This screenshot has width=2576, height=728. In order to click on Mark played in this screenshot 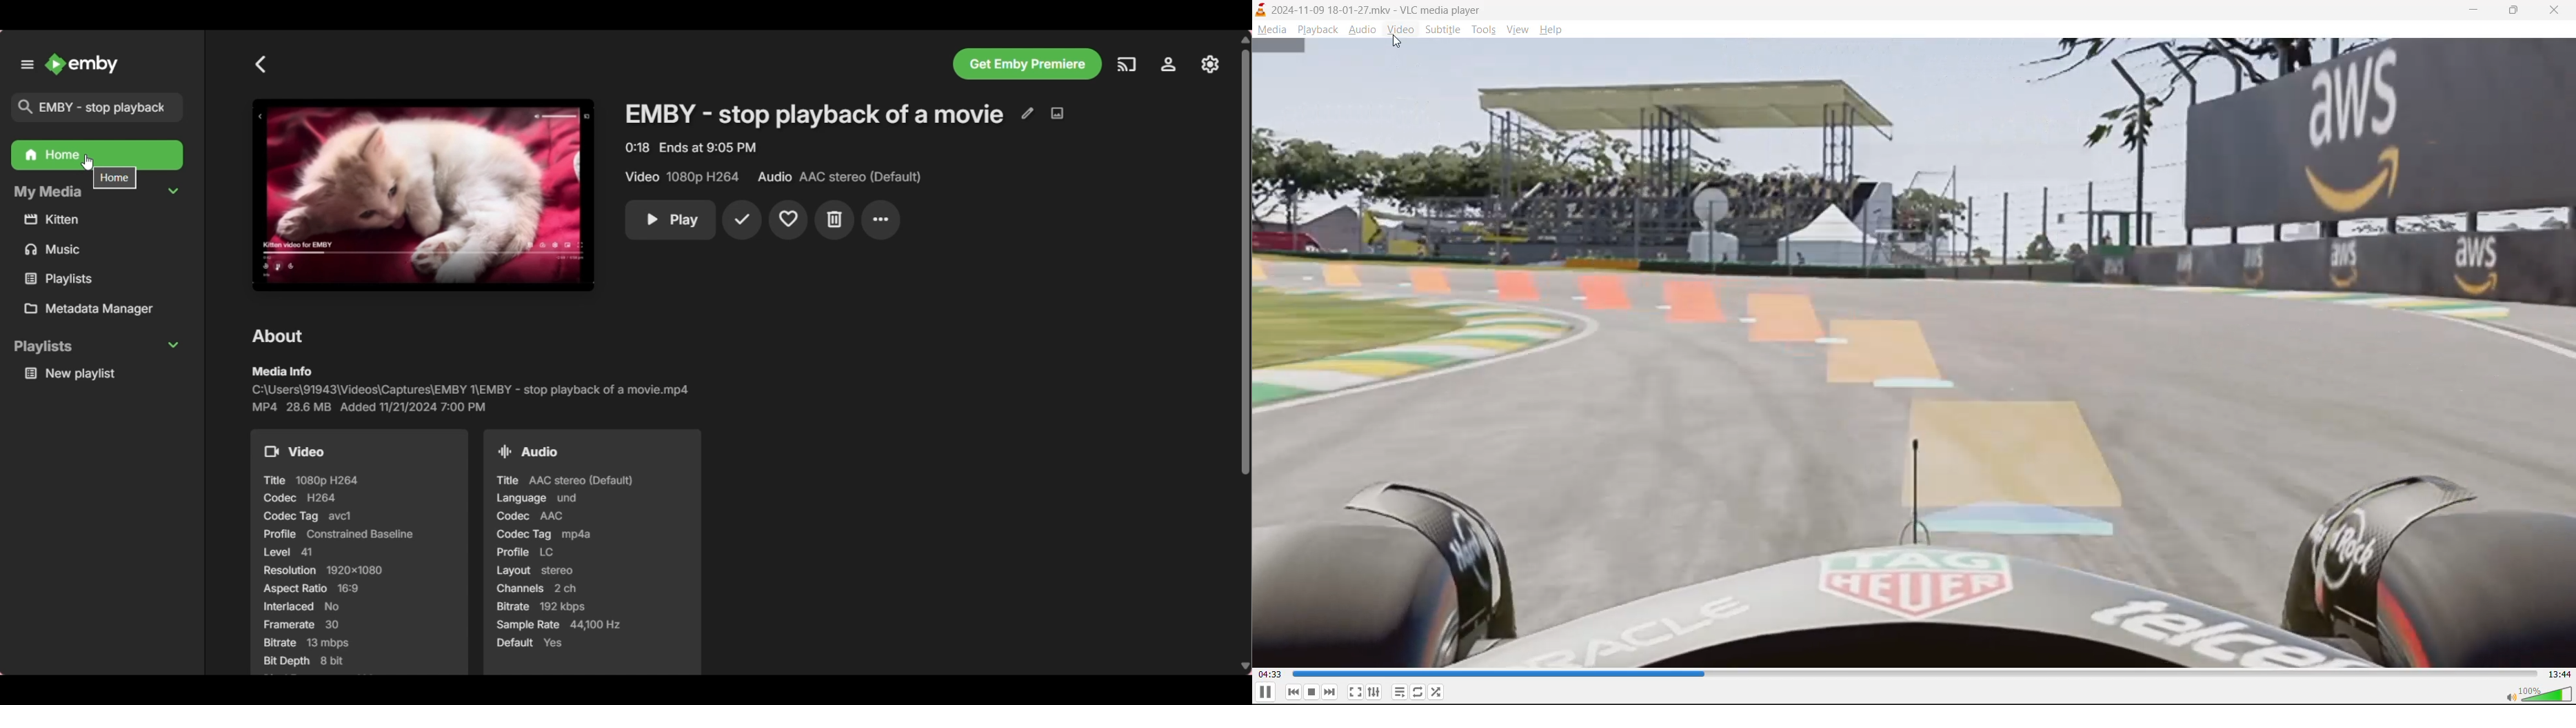, I will do `click(744, 221)`.